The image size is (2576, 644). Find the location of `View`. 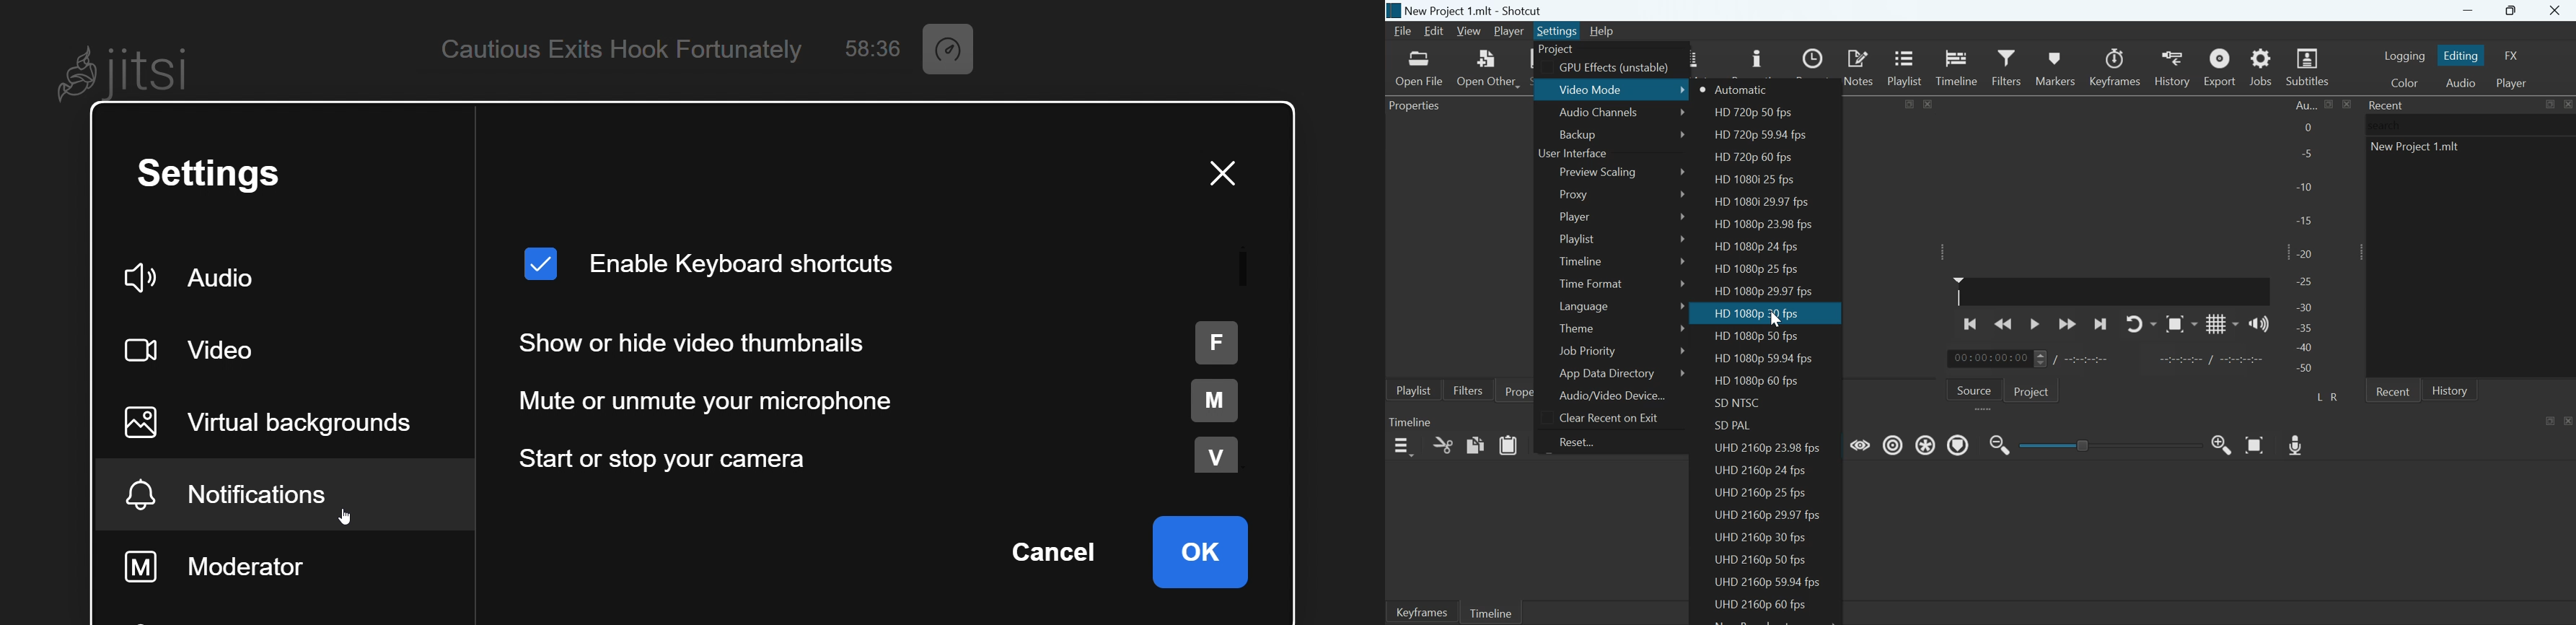

View is located at coordinates (1468, 32).